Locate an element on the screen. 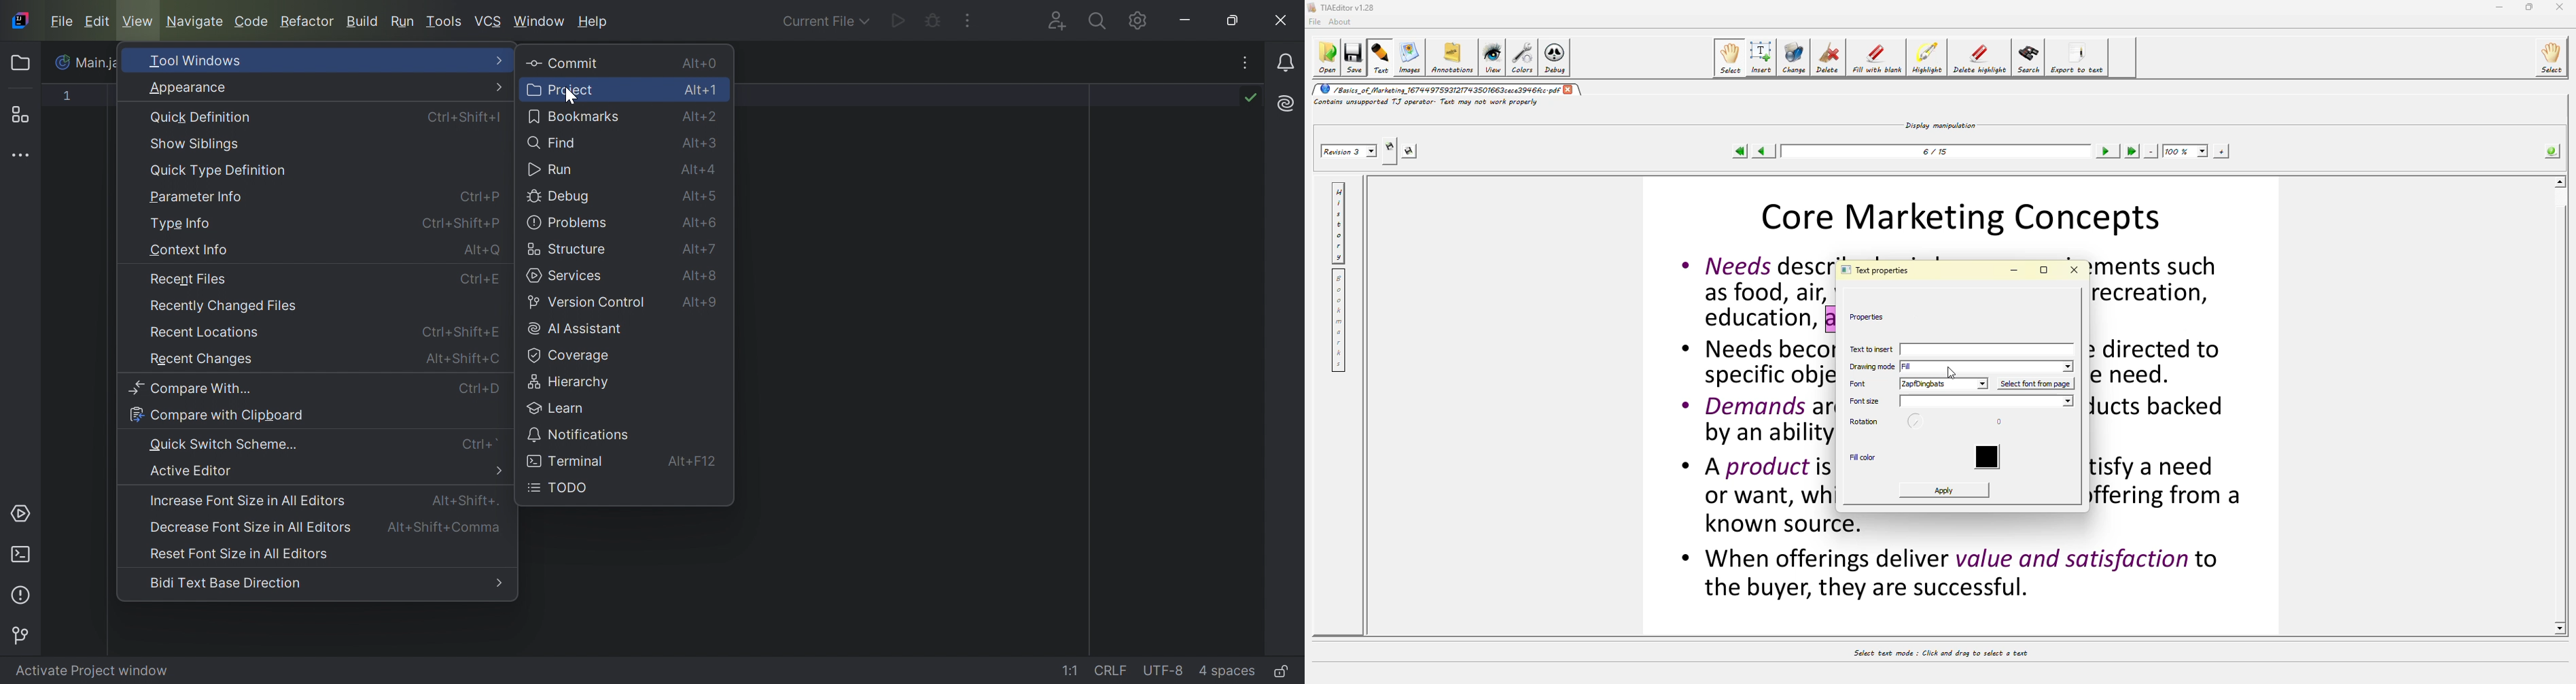  Window is located at coordinates (541, 20).